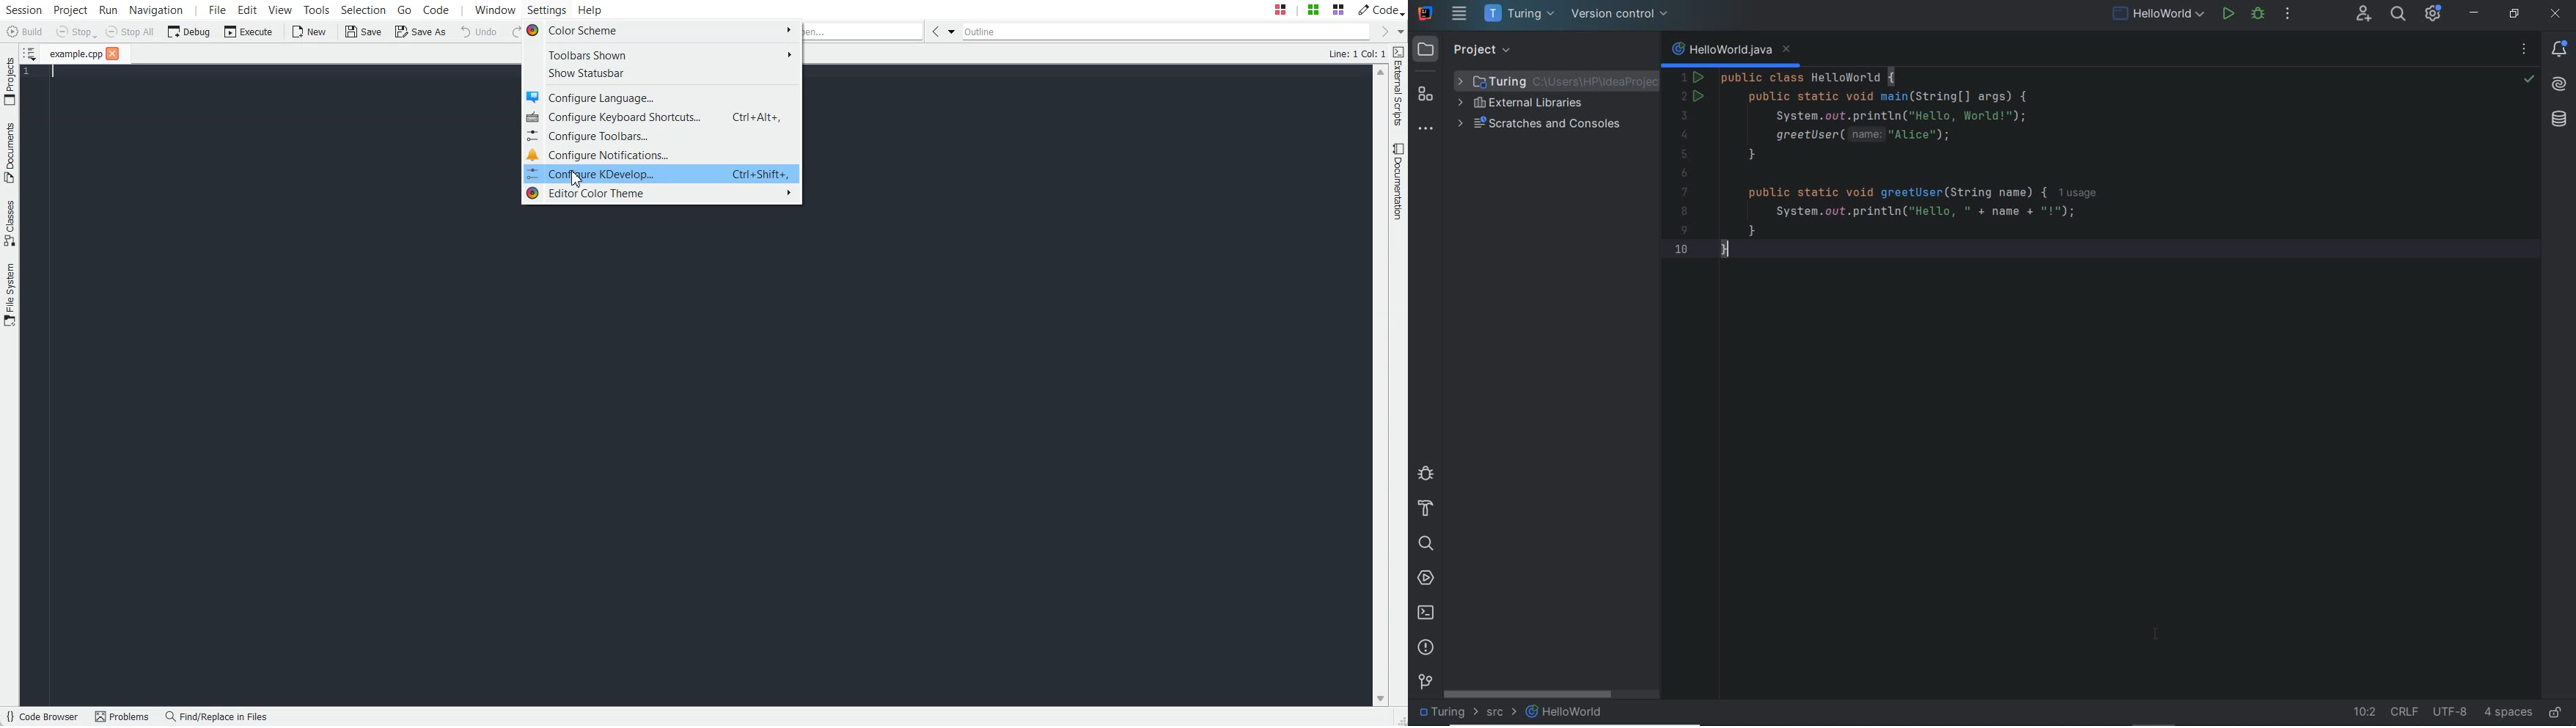  What do you see at coordinates (1425, 681) in the screenshot?
I see `version control` at bounding box center [1425, 681].